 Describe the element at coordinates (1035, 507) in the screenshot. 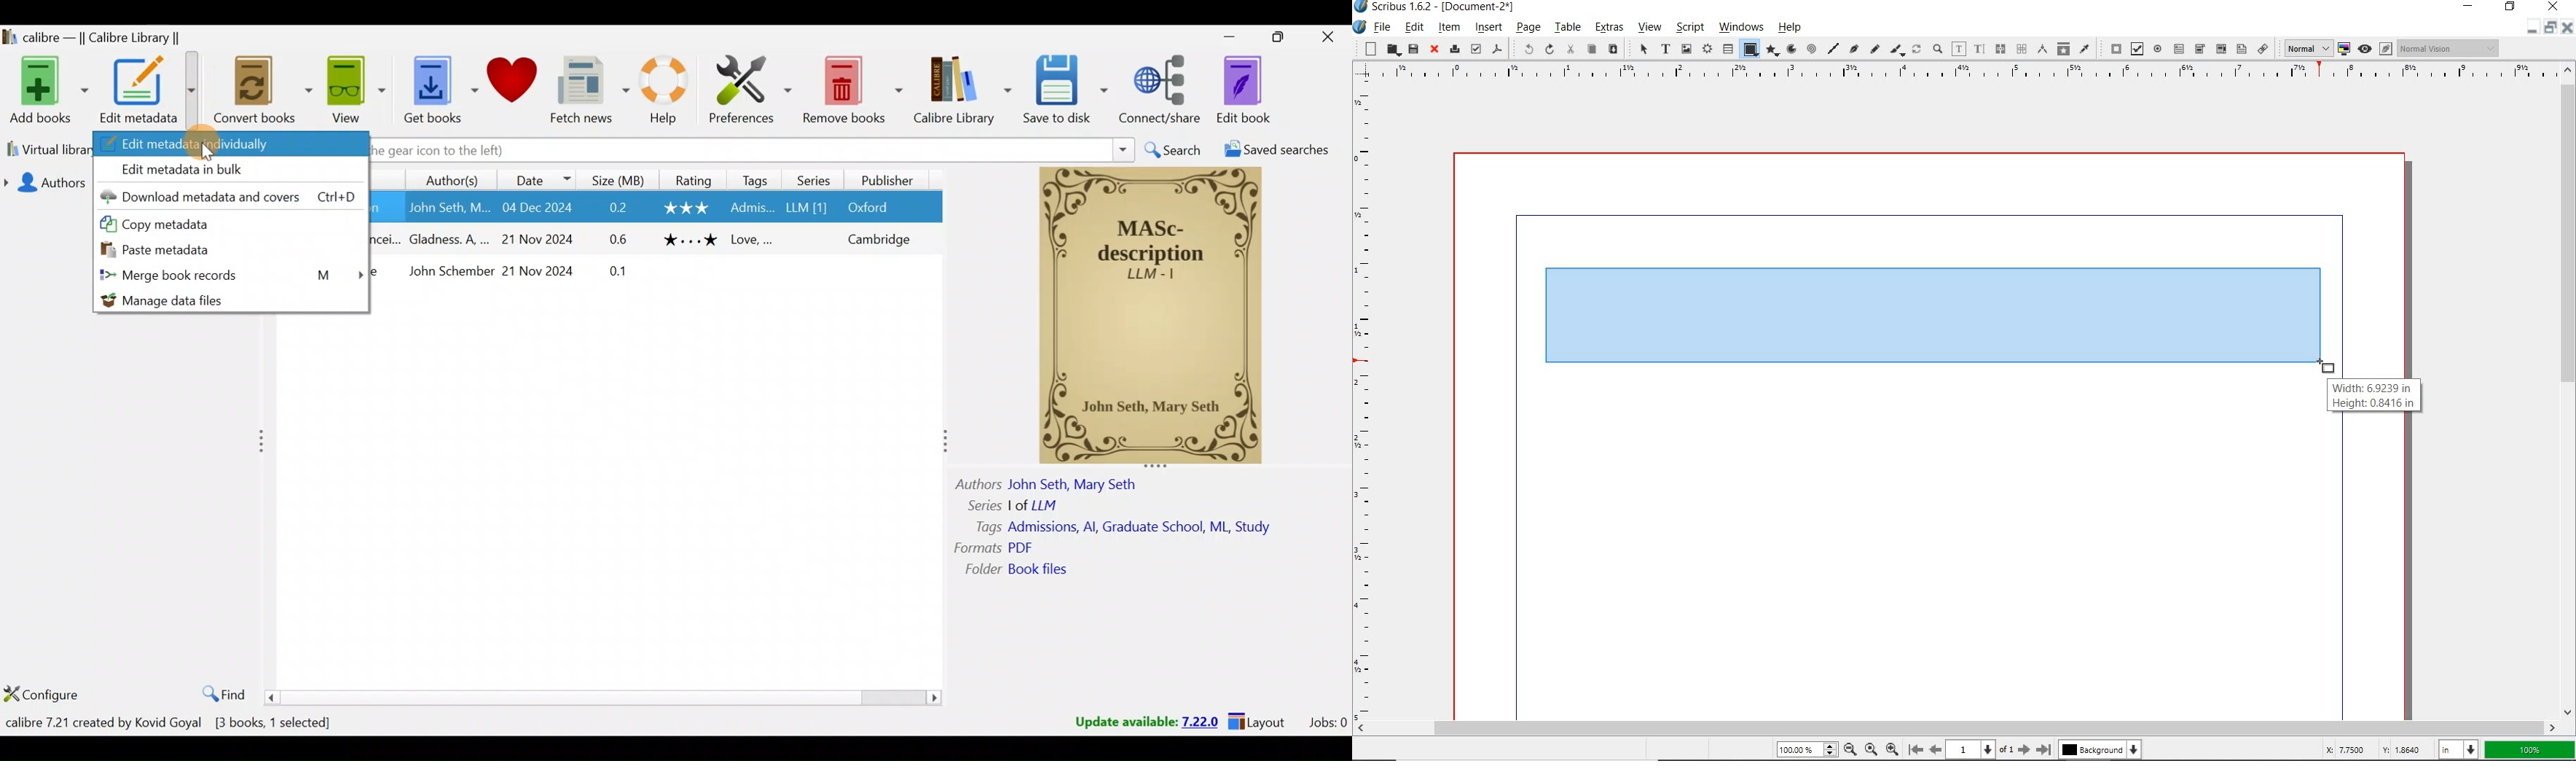

I see `` at that location.